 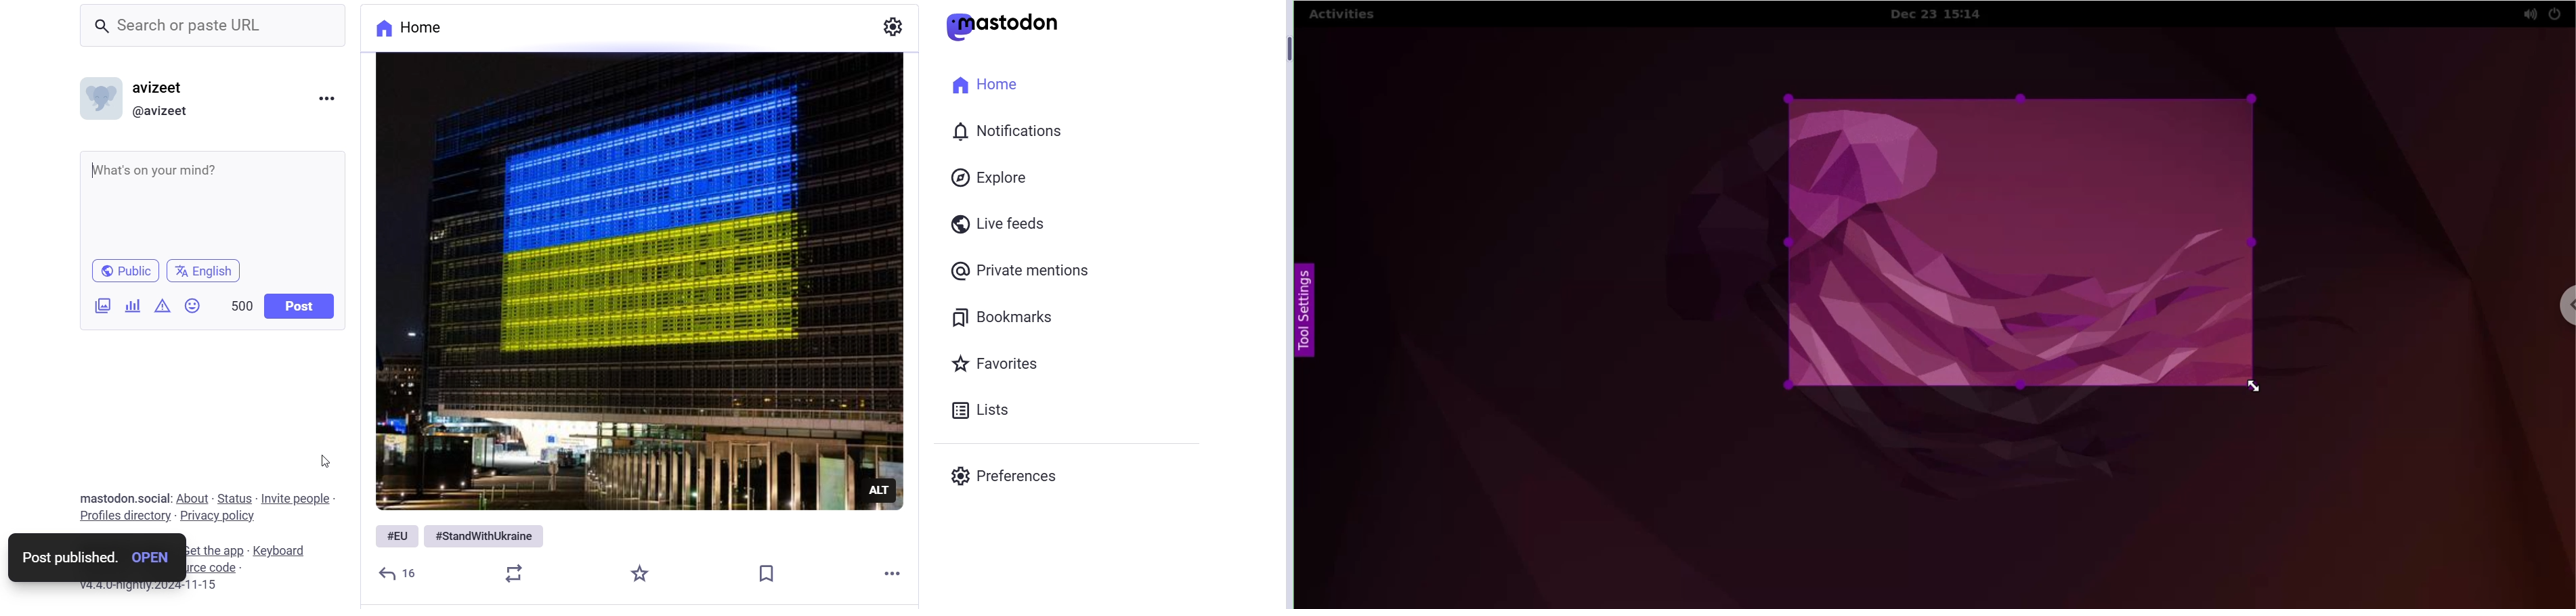 I want to click on Close, so click(x=326, y=95).